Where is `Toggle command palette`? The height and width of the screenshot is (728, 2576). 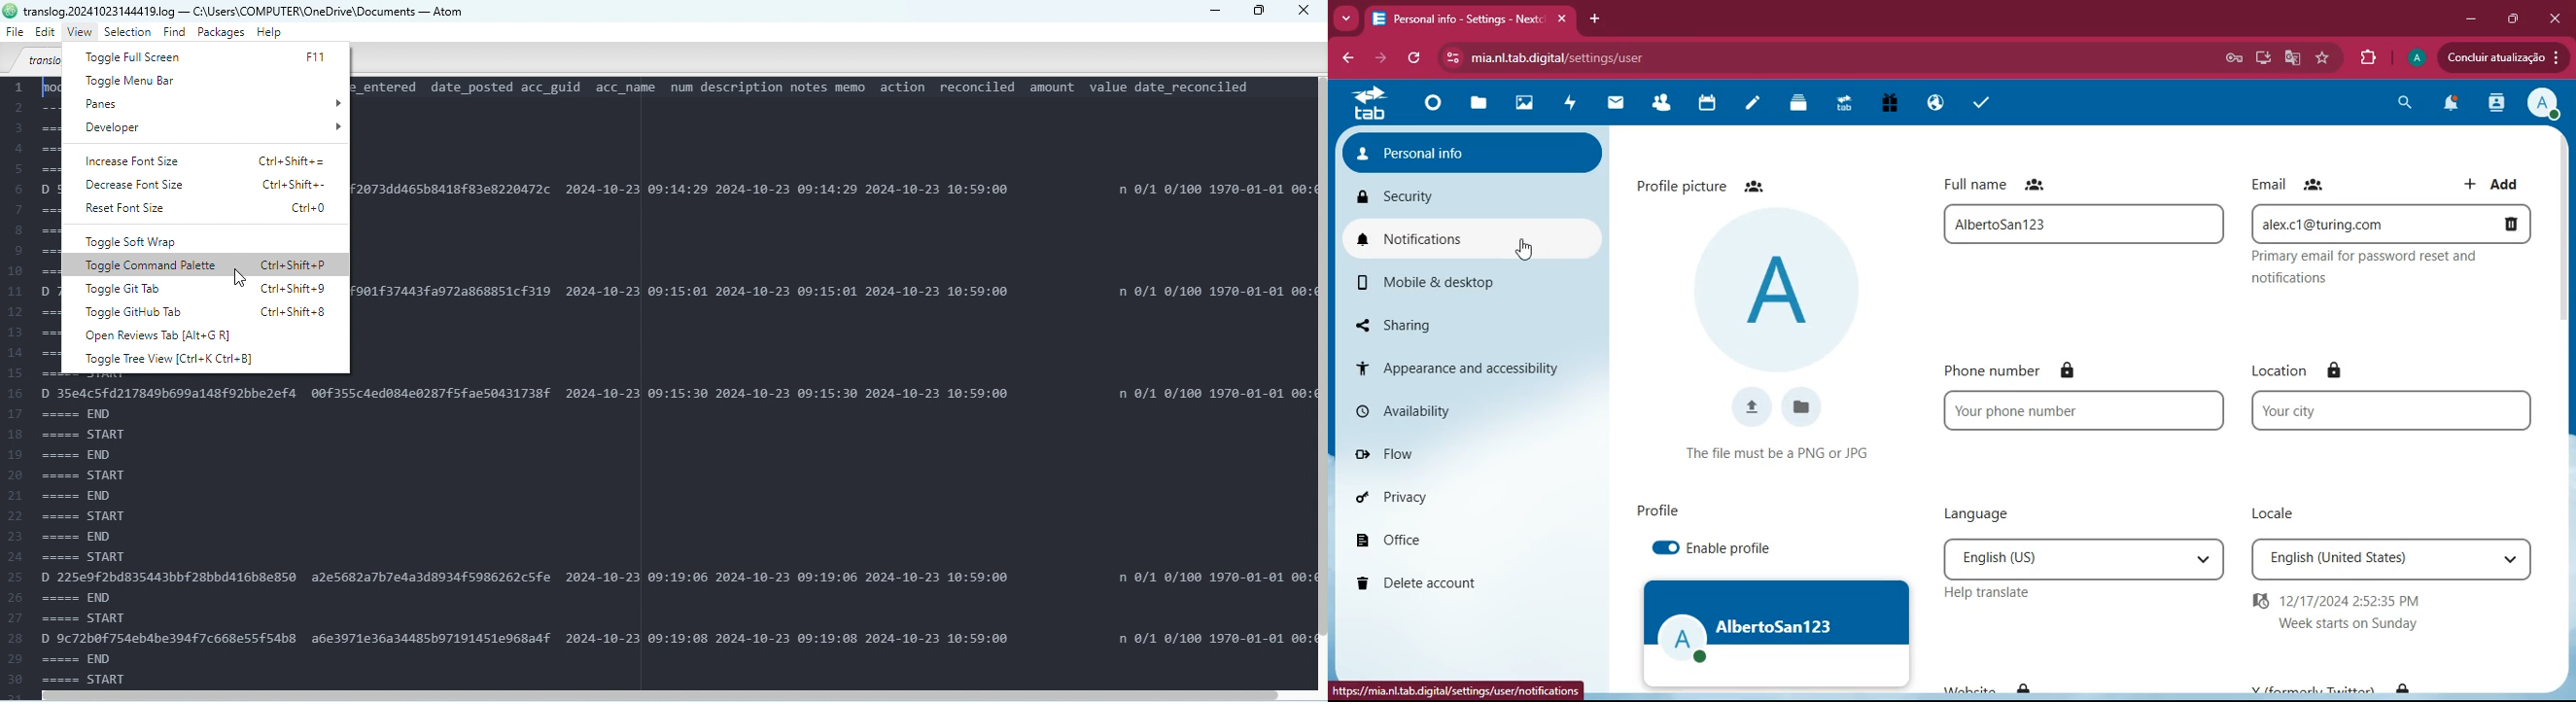
Toggle command palette is located at coordinates (204, 266).